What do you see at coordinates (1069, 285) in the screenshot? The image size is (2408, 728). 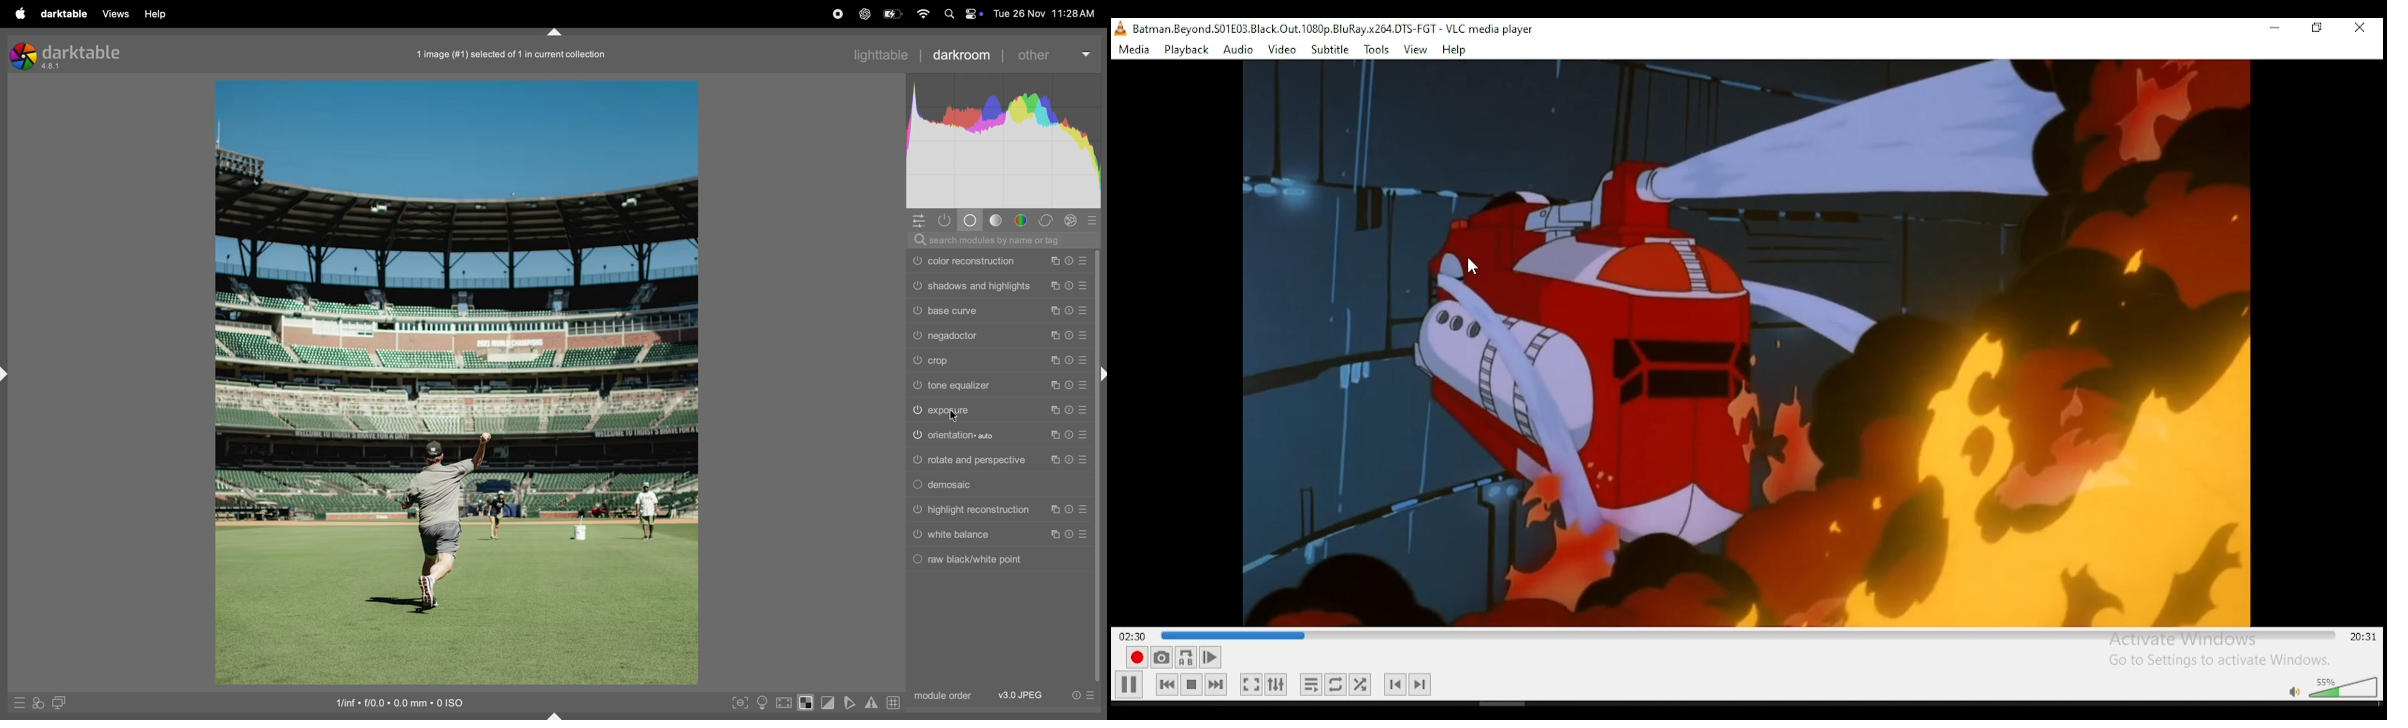 I see `reset presets` at bounding box center [1069, 285].